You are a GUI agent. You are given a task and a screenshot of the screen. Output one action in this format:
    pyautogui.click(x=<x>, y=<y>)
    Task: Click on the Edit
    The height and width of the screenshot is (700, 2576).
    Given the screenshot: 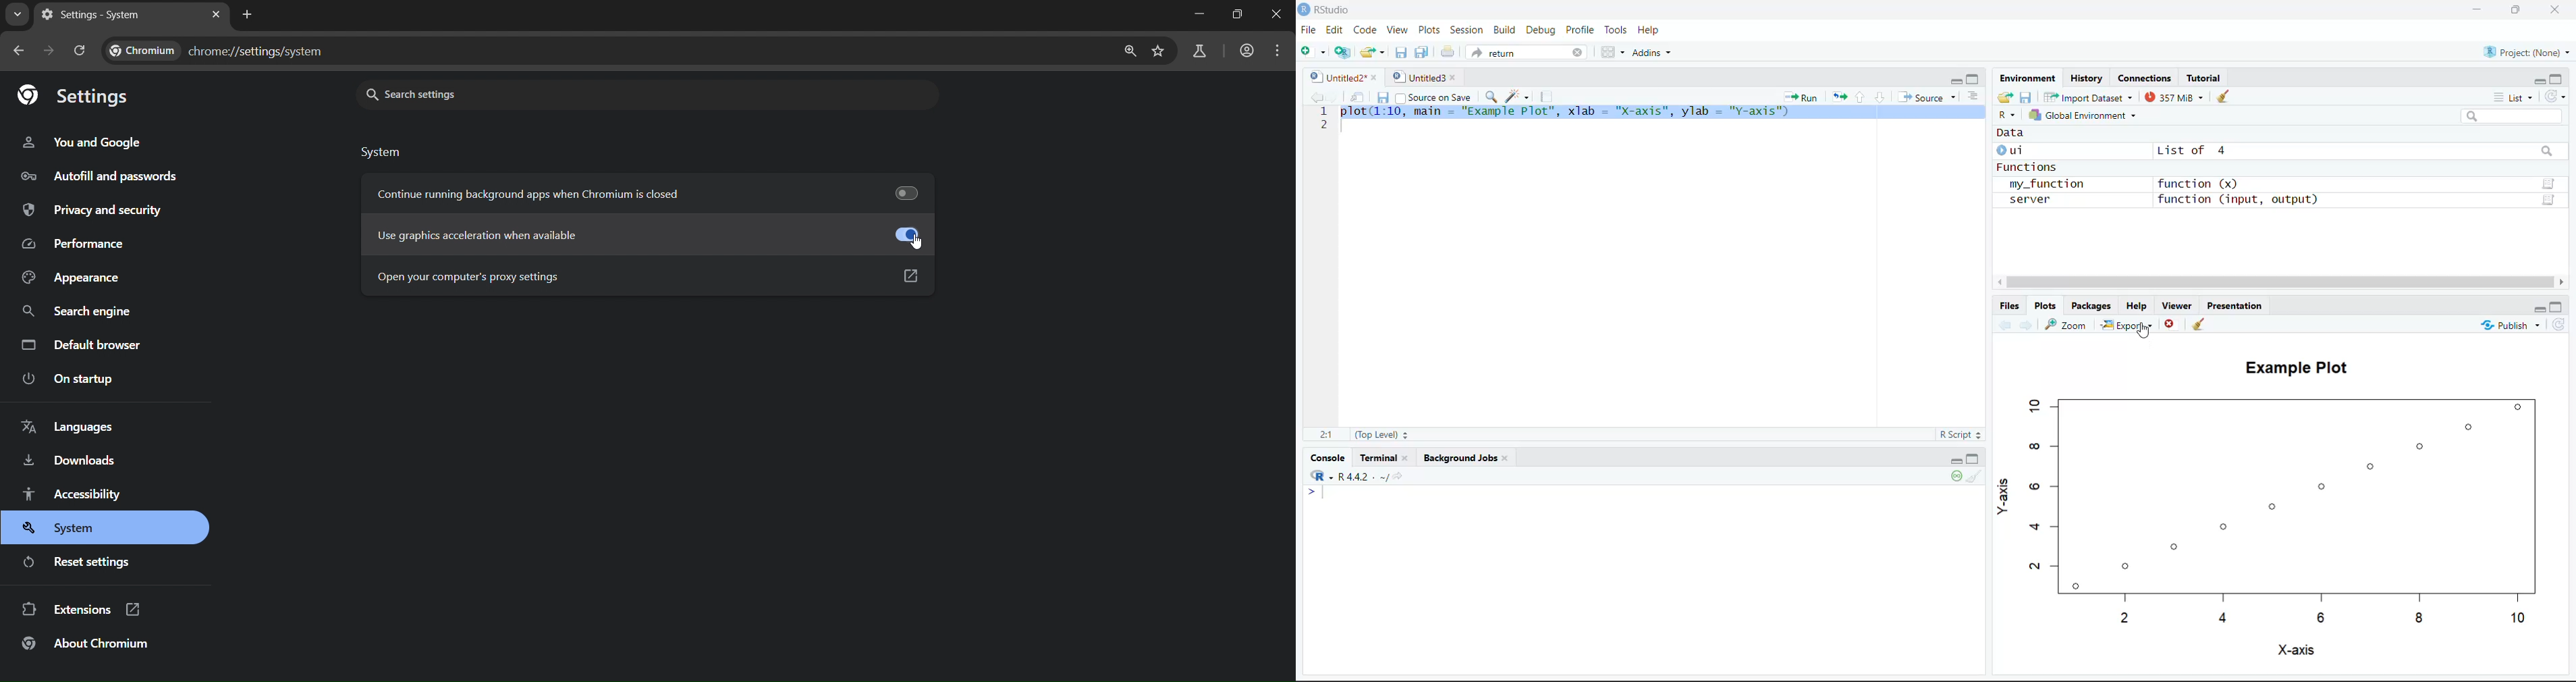 What is the action you would take?
    pyautogui.click(x=1334, y=30)
    